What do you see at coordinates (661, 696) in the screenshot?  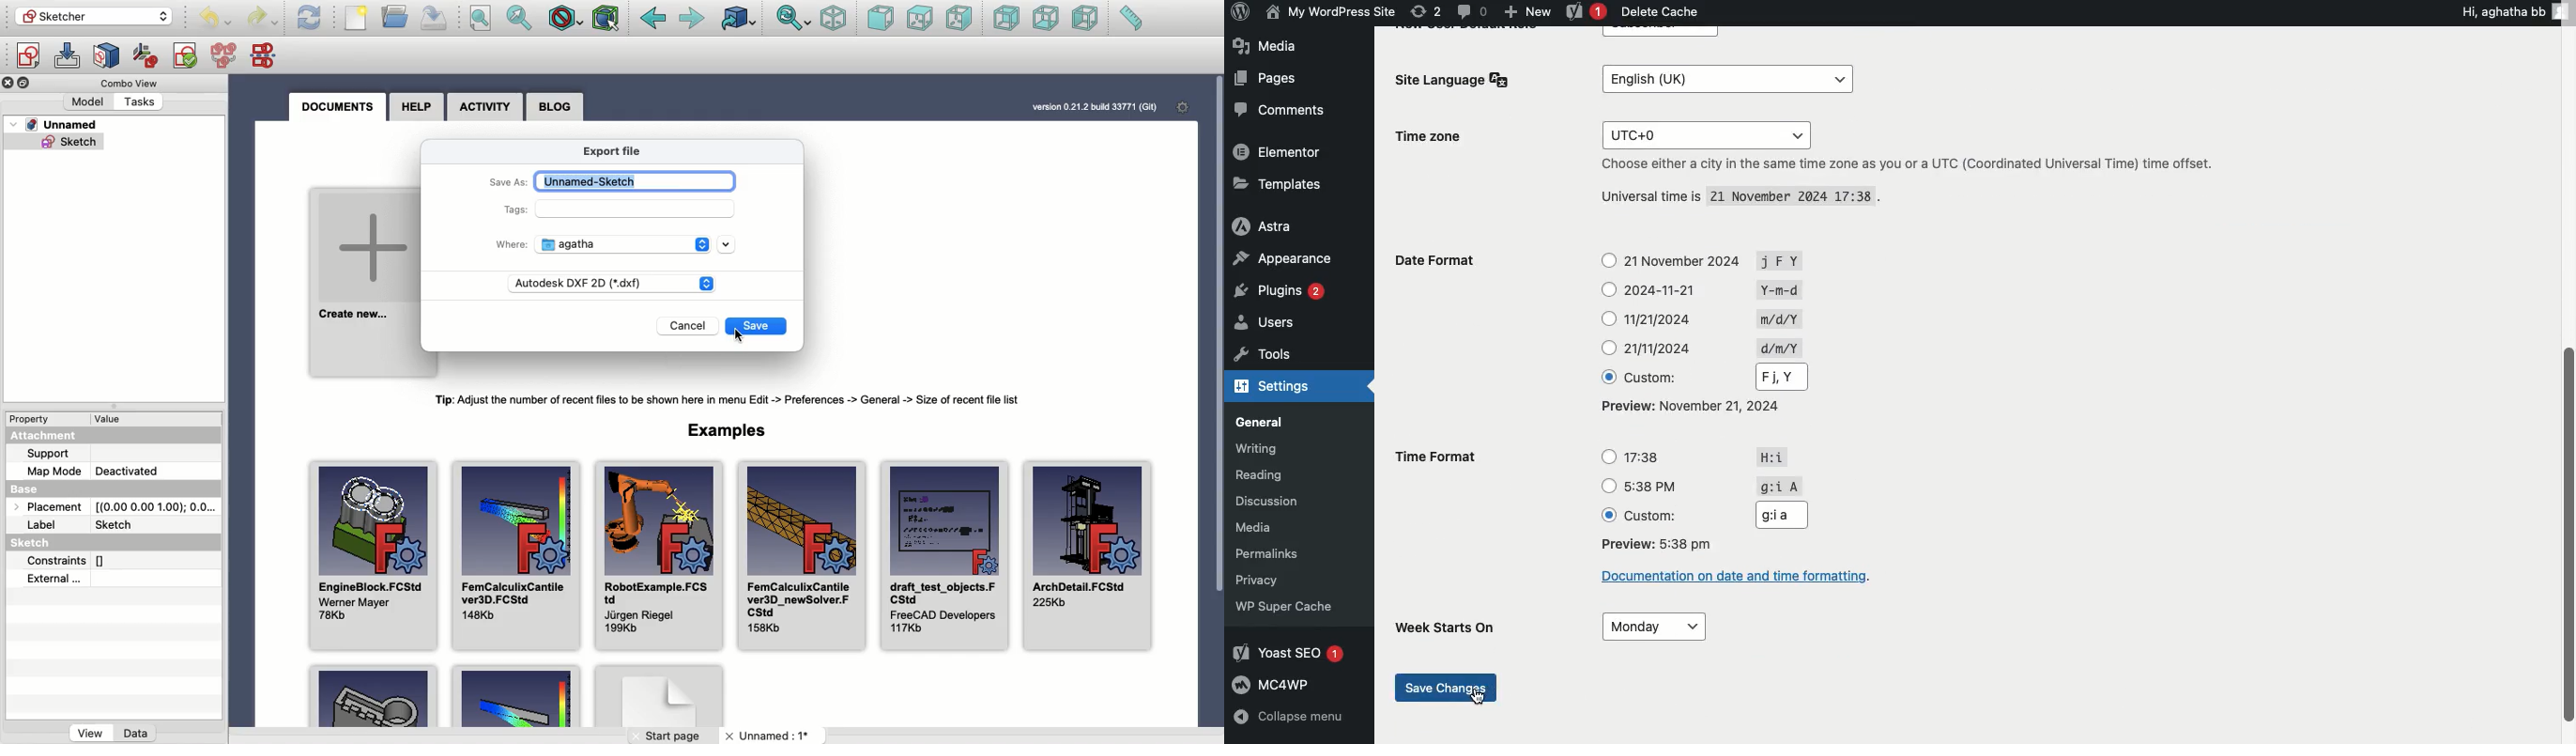 I see `Example 3` at bounding box center [661, 696].